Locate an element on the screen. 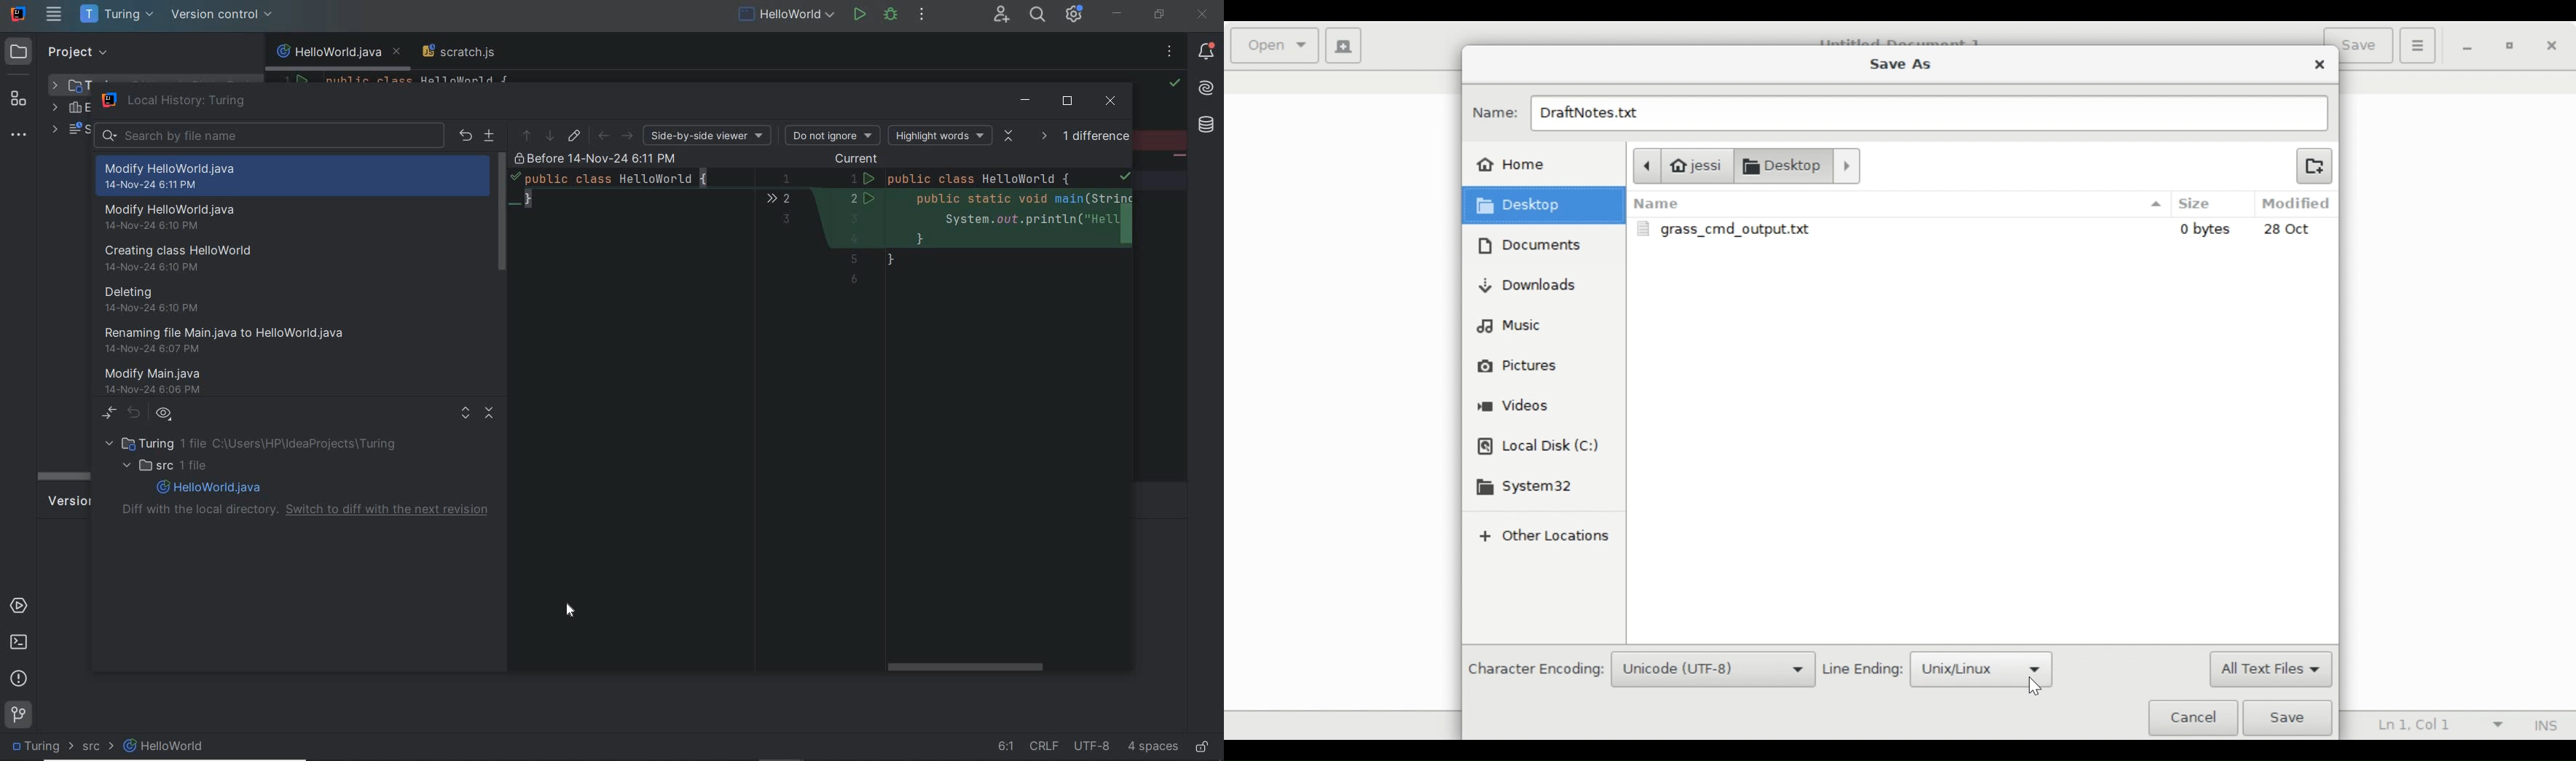  minimize is located at coordinates (2470, 47).